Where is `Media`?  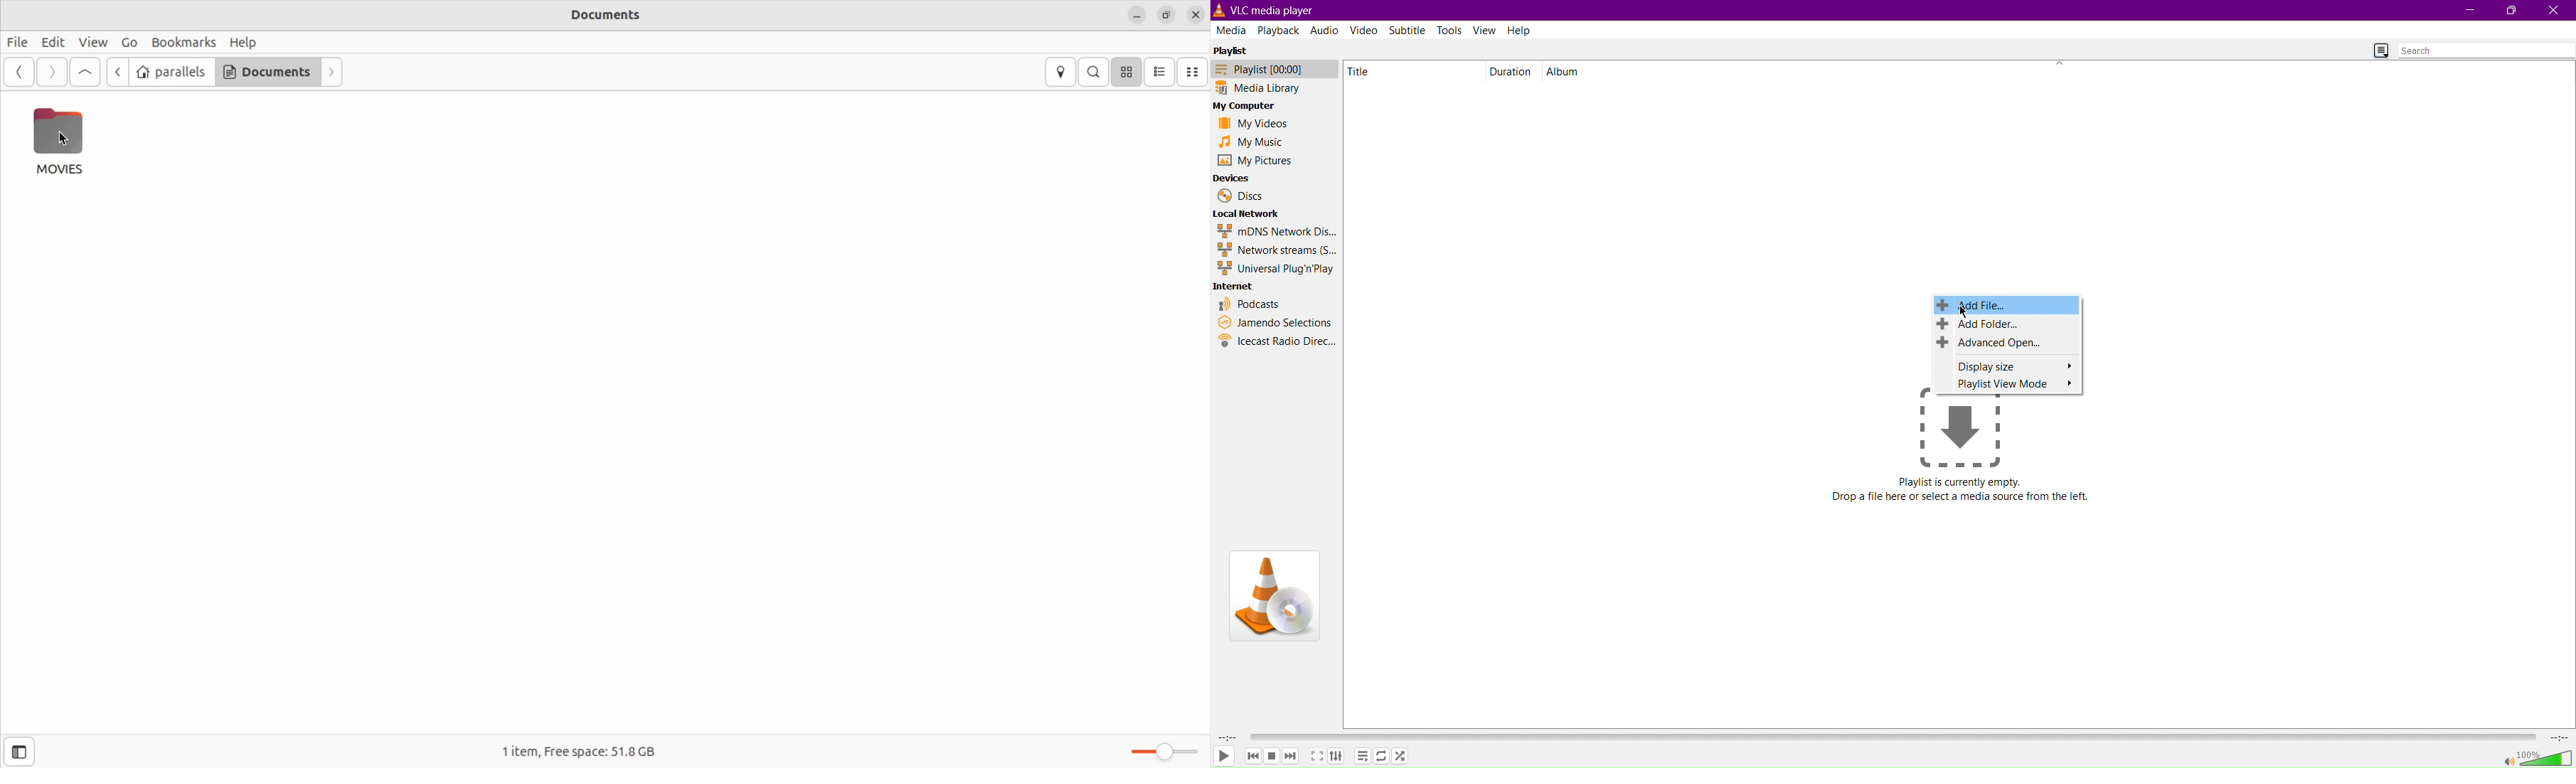
Media is located at coordinates (1232, 29).